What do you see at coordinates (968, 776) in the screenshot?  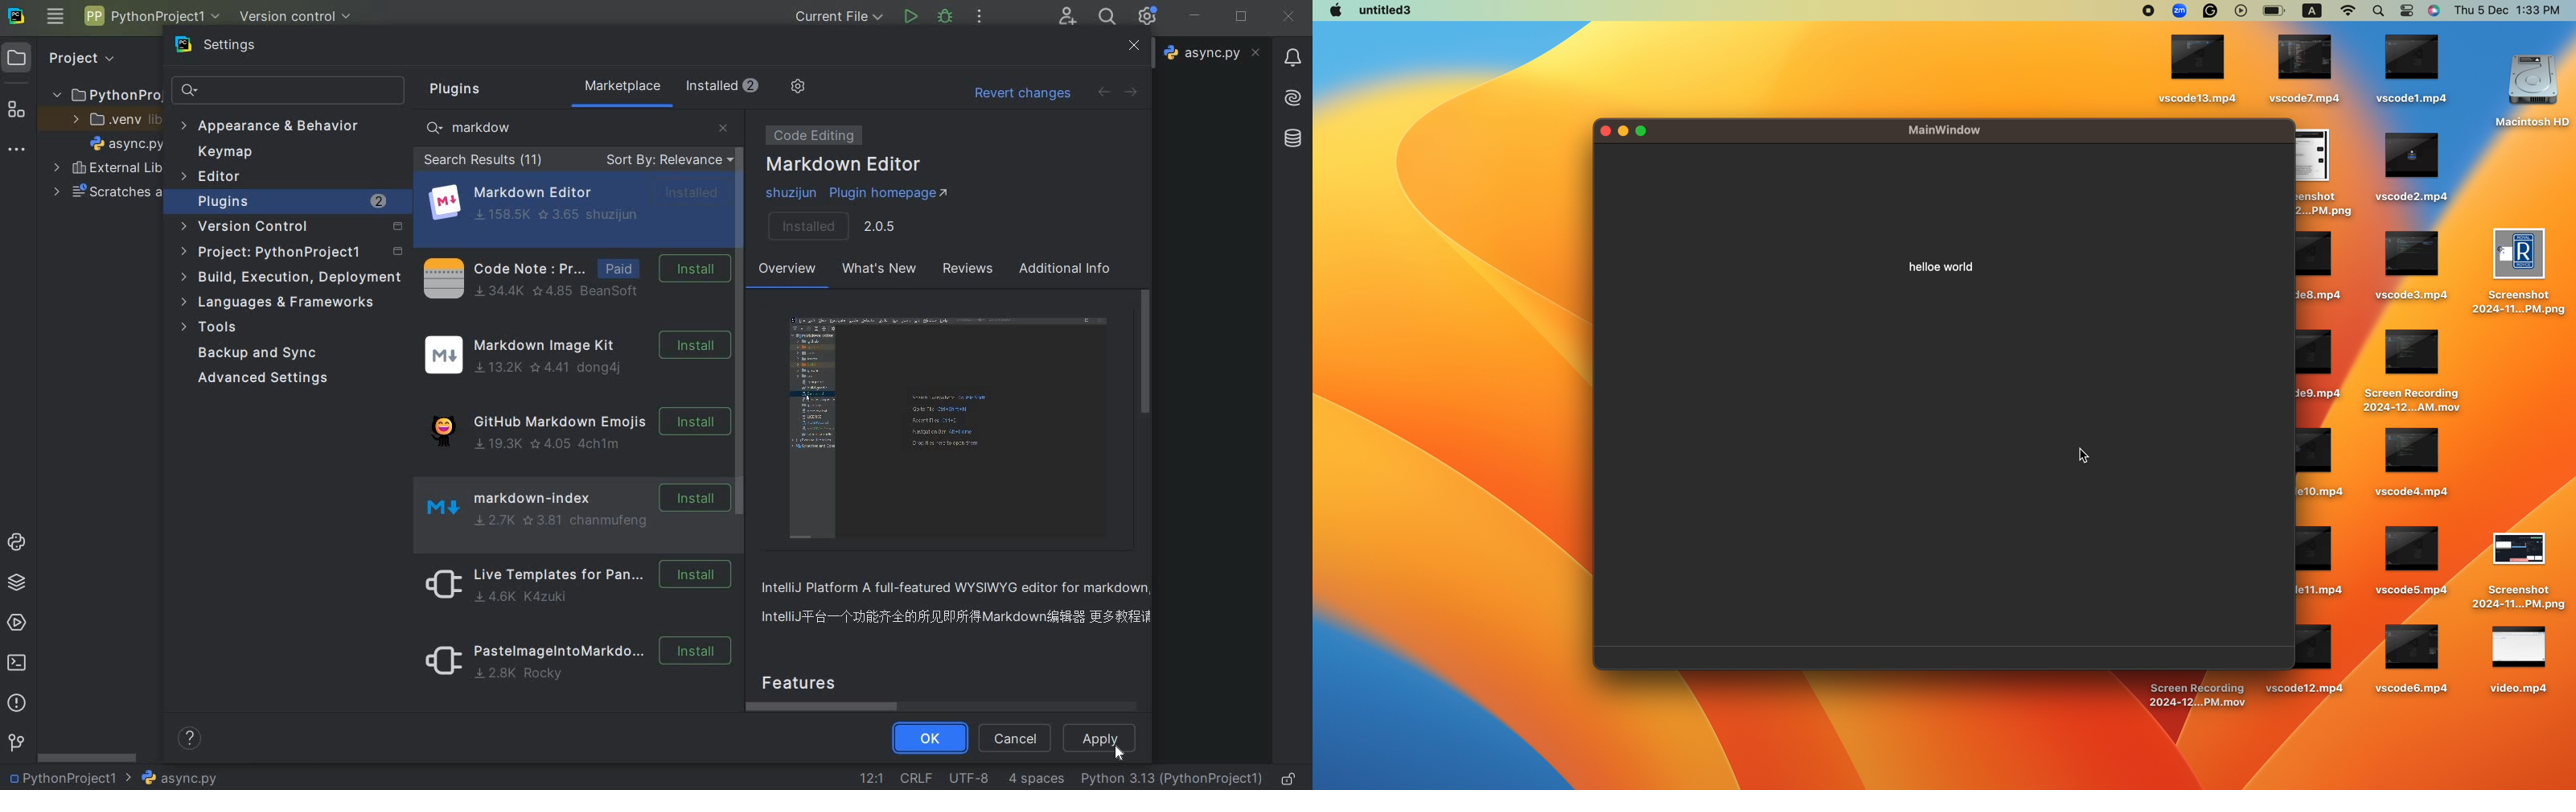 I see `fine encoding` at bounding box center [968, 776].